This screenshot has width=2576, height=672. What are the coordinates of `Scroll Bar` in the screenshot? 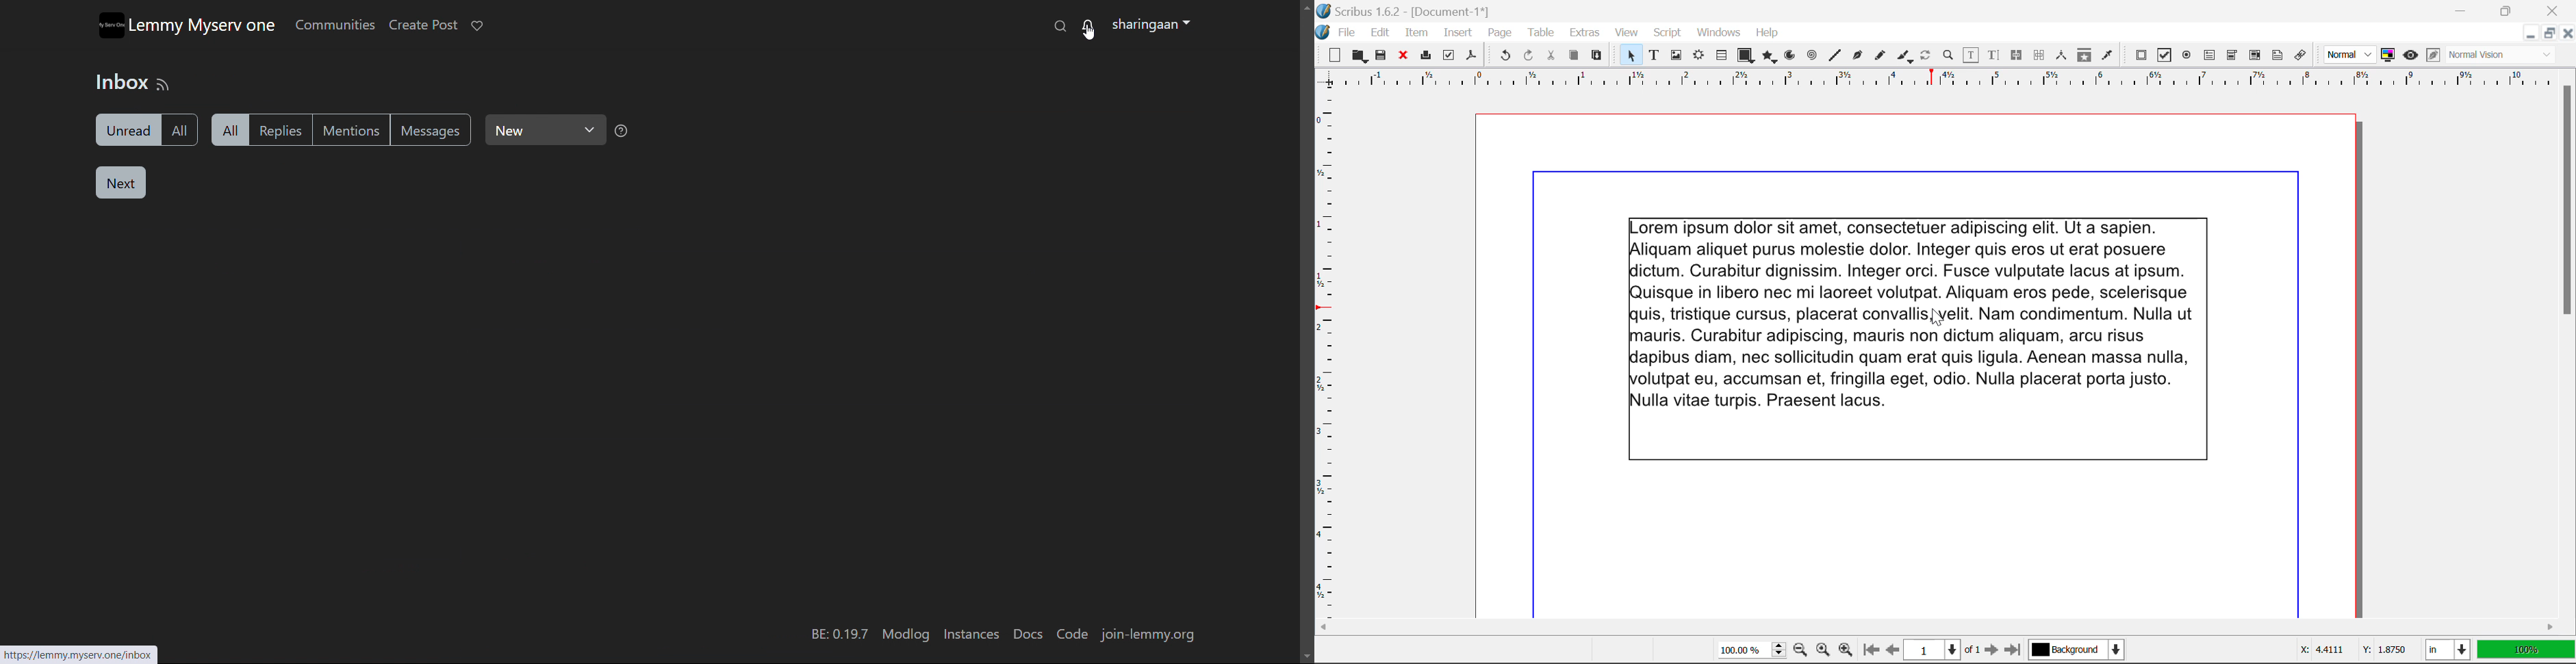 It's located at (1938, 629).